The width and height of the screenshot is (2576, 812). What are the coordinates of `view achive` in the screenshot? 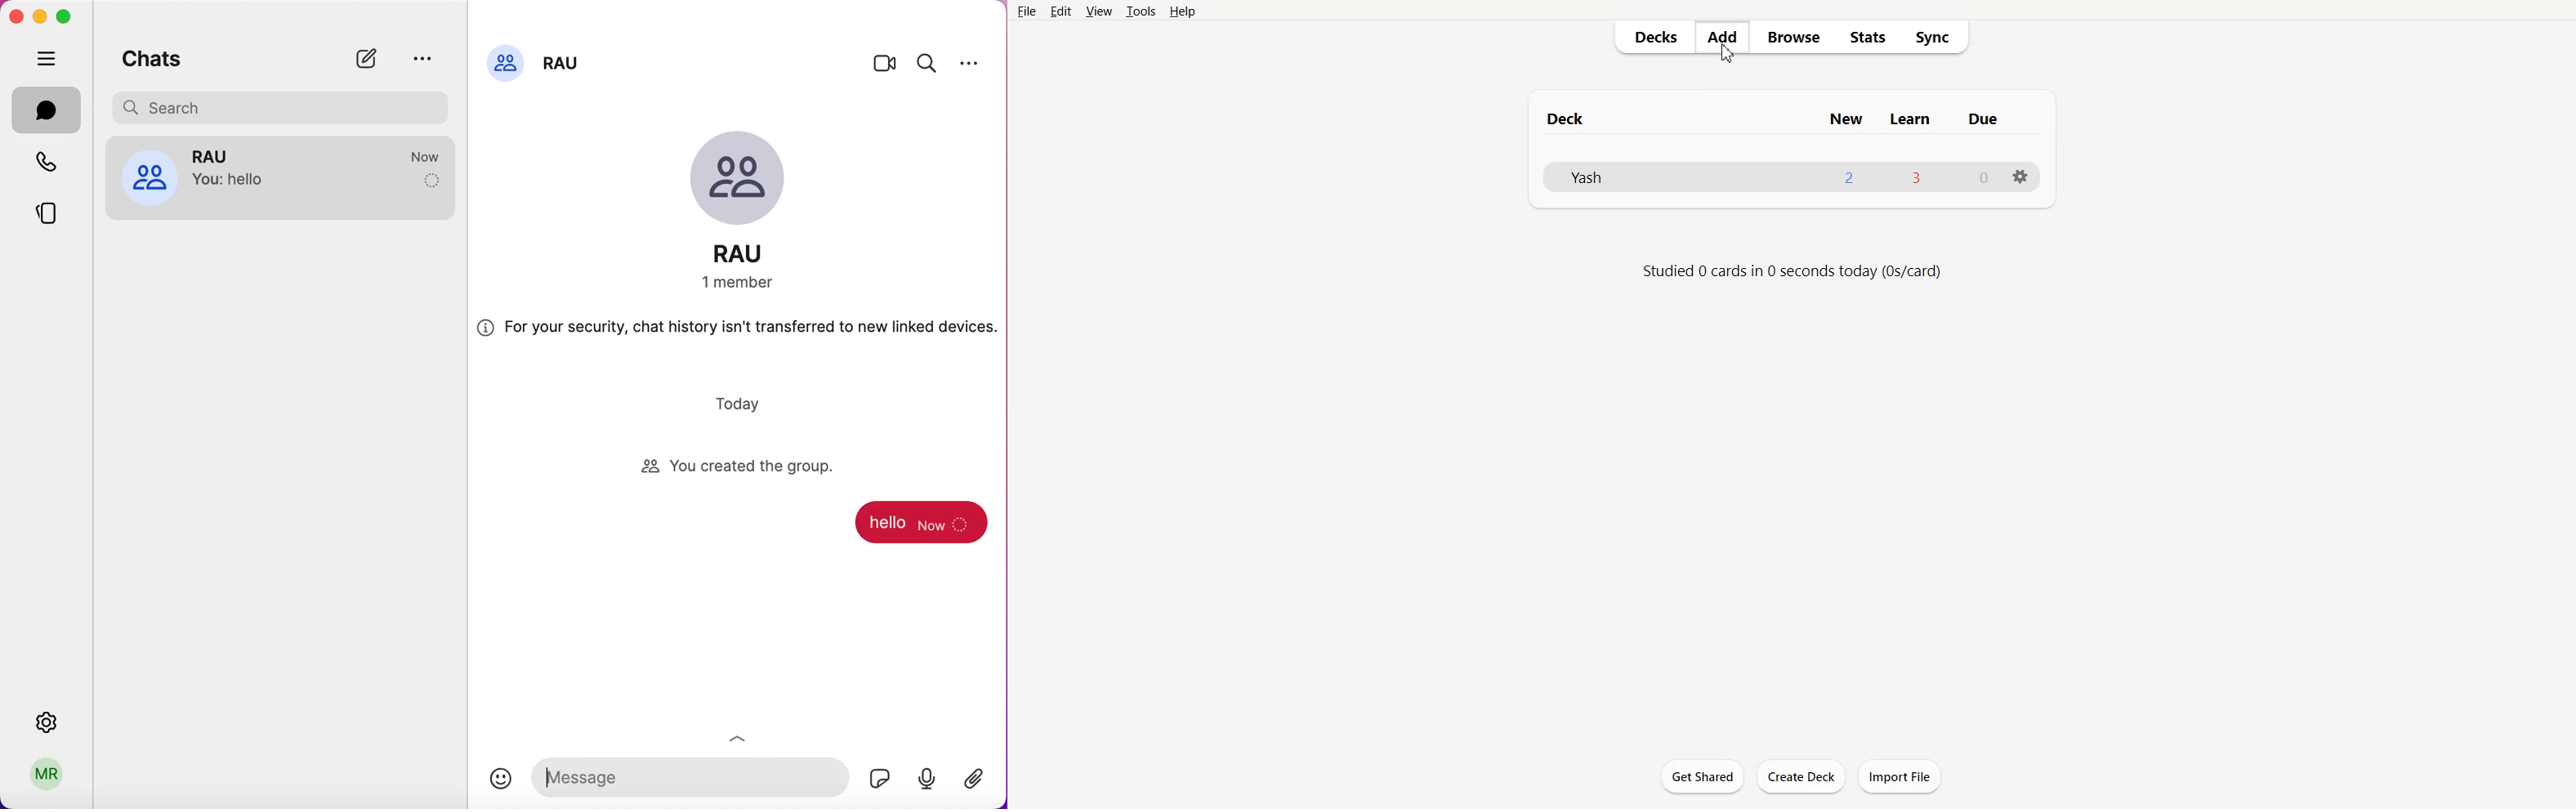 It's located at (421, 58).